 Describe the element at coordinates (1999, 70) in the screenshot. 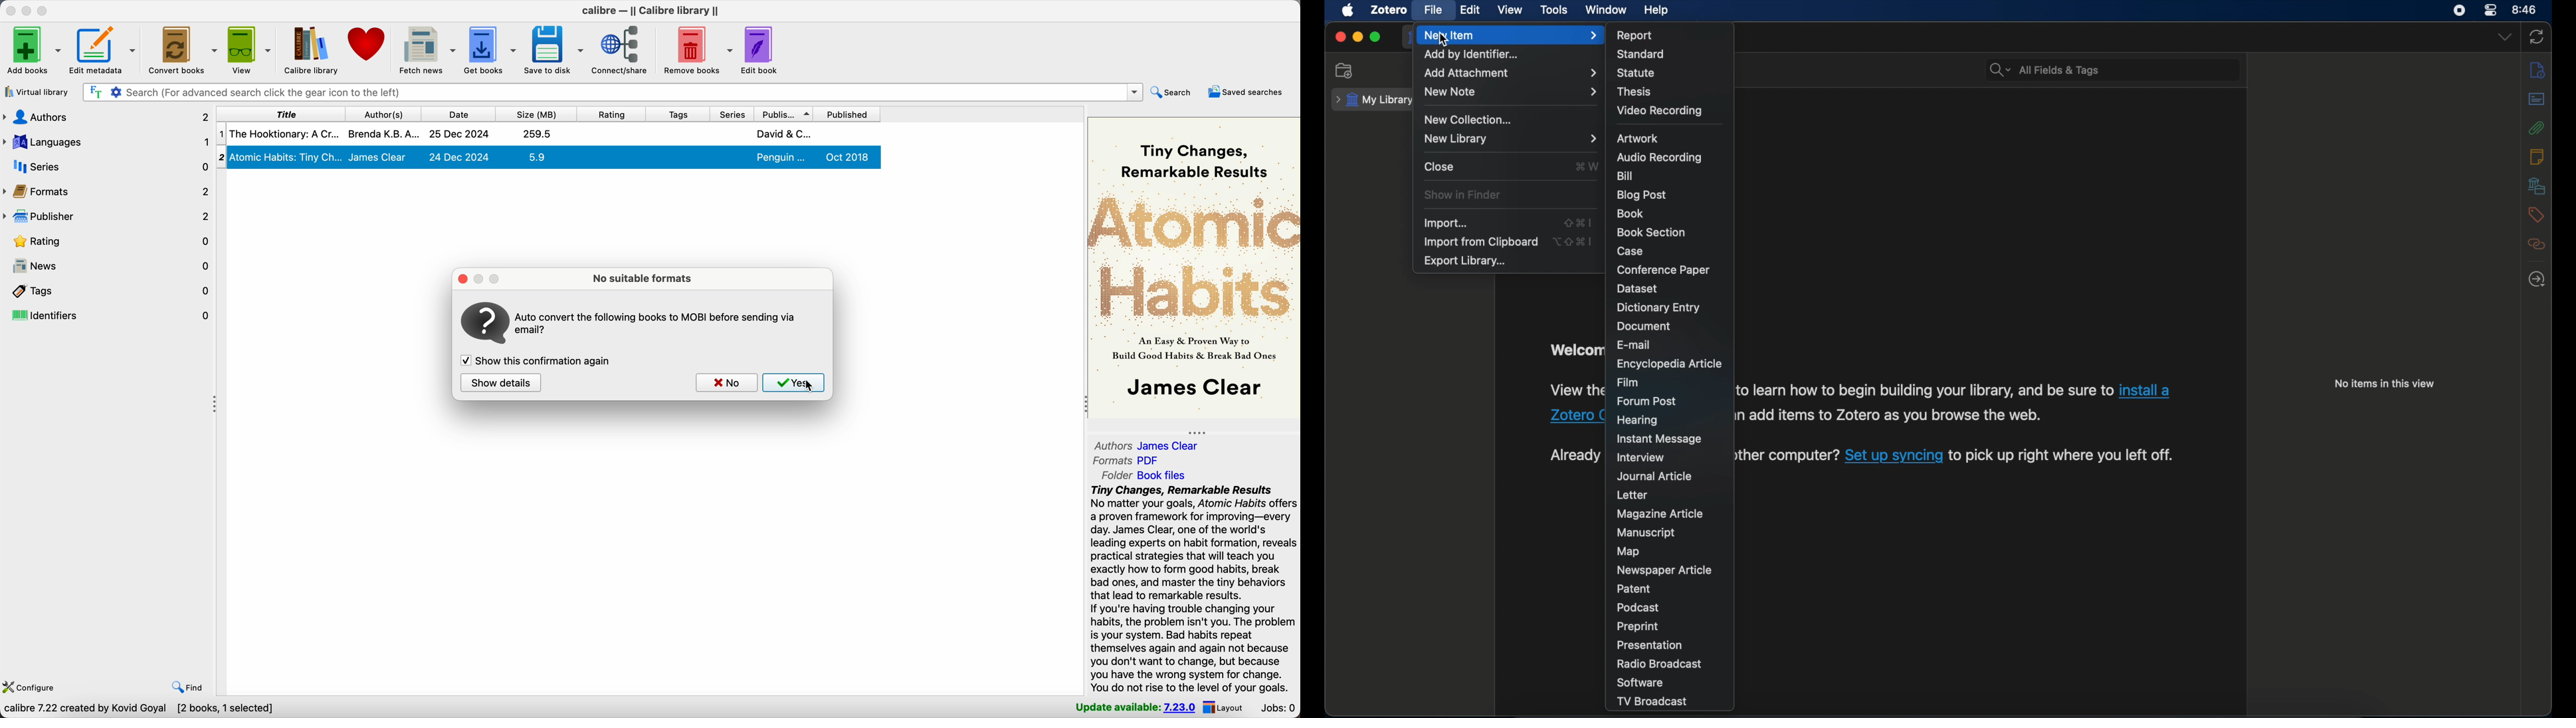

I see `search dropdown` at that location.